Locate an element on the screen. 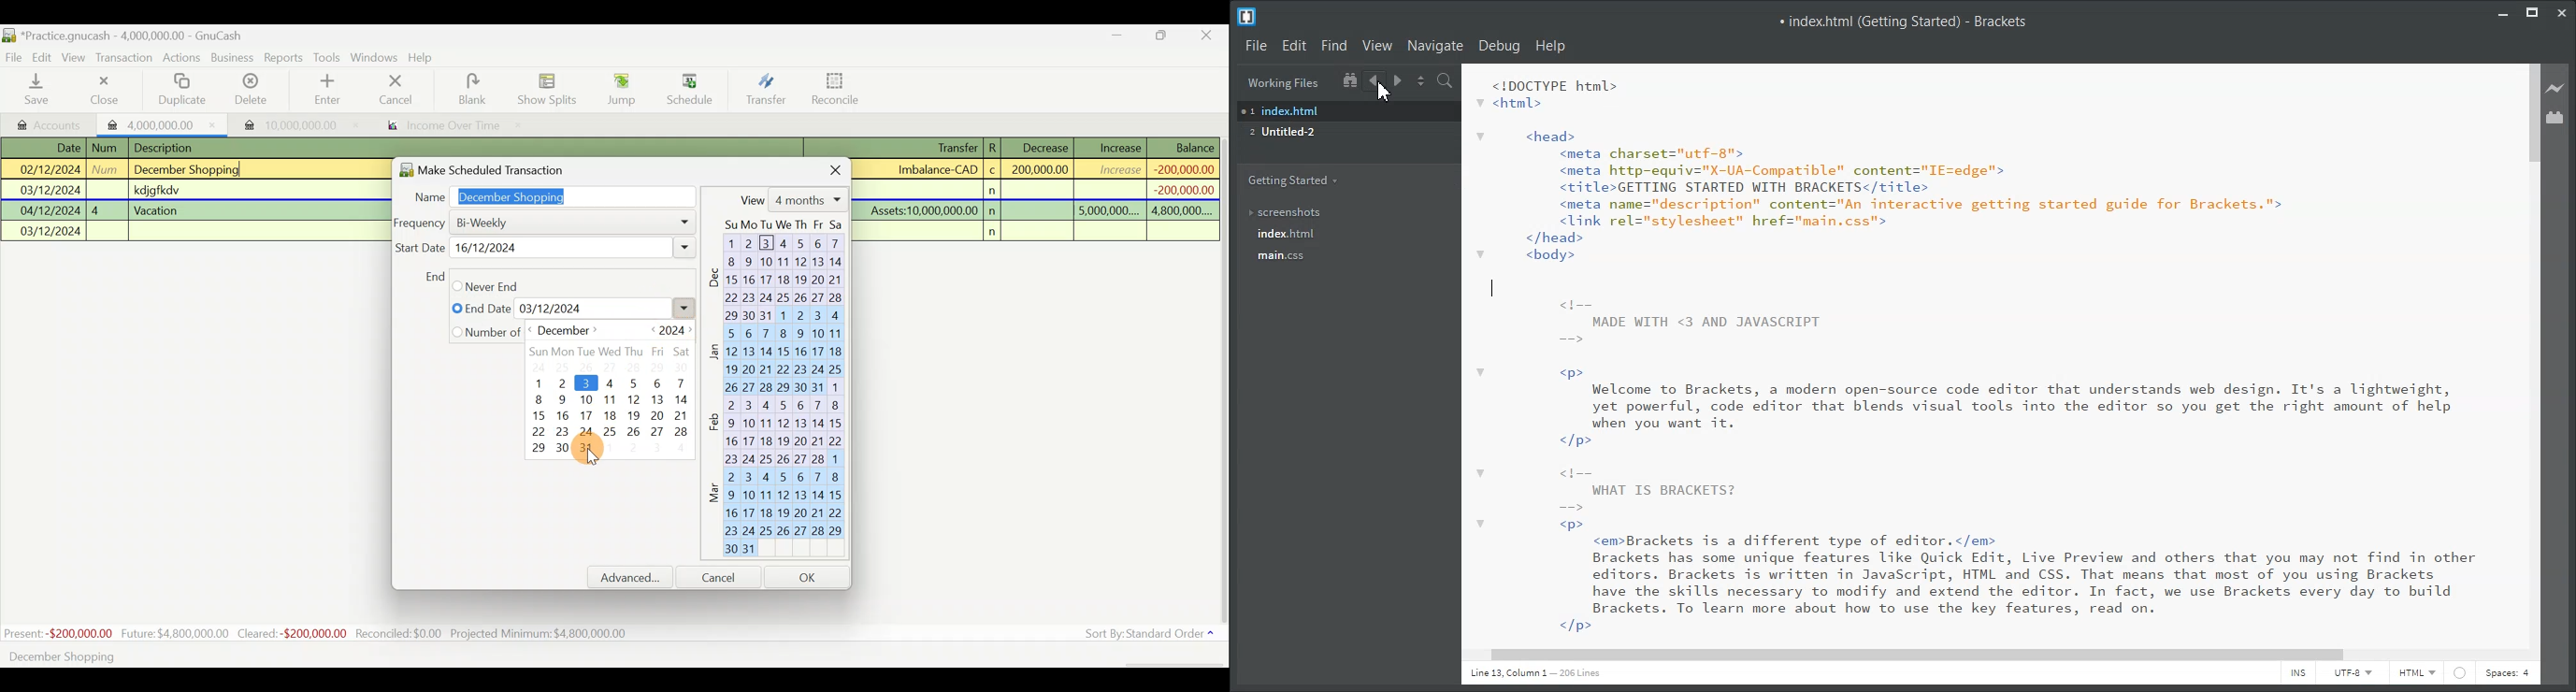 The height and width of the screenshot is (700, 2576). Screenshots is located at coordinates (1288, 213).